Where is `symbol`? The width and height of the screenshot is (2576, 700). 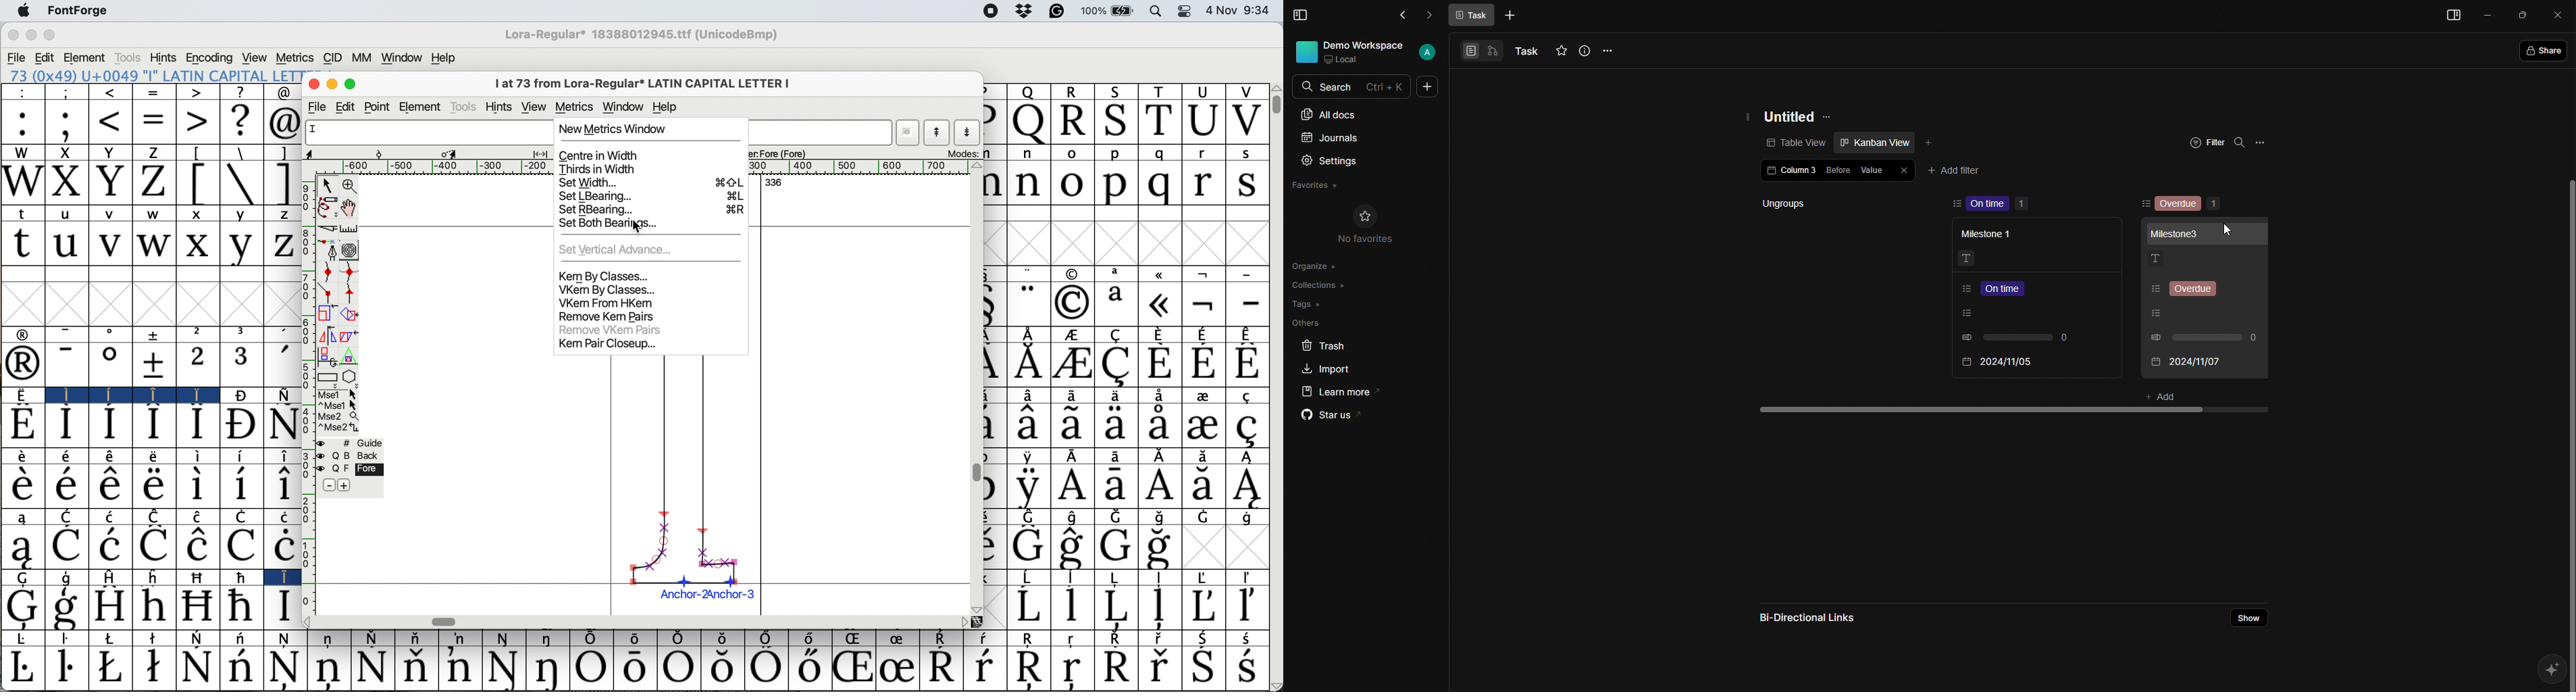 symbol is located at coordinates (25, 333).